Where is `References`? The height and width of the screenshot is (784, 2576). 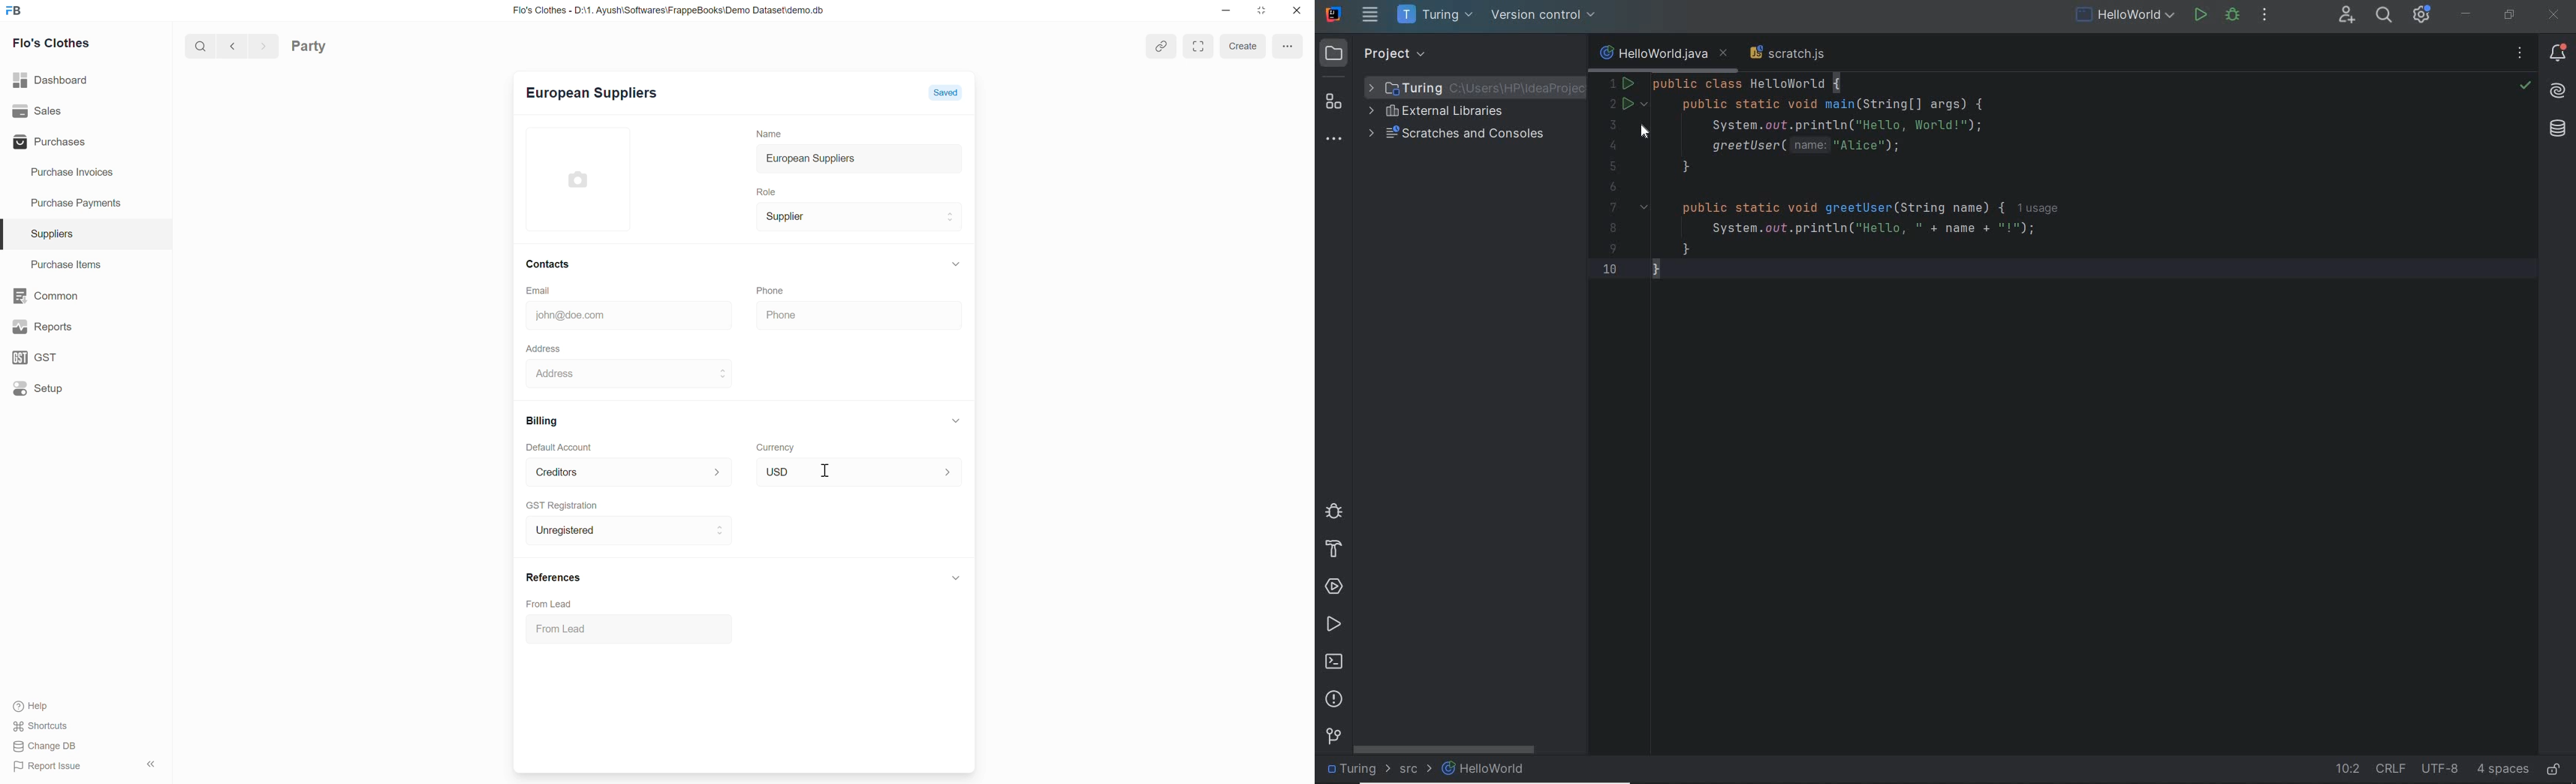
References is located at coordinates (549, 577).